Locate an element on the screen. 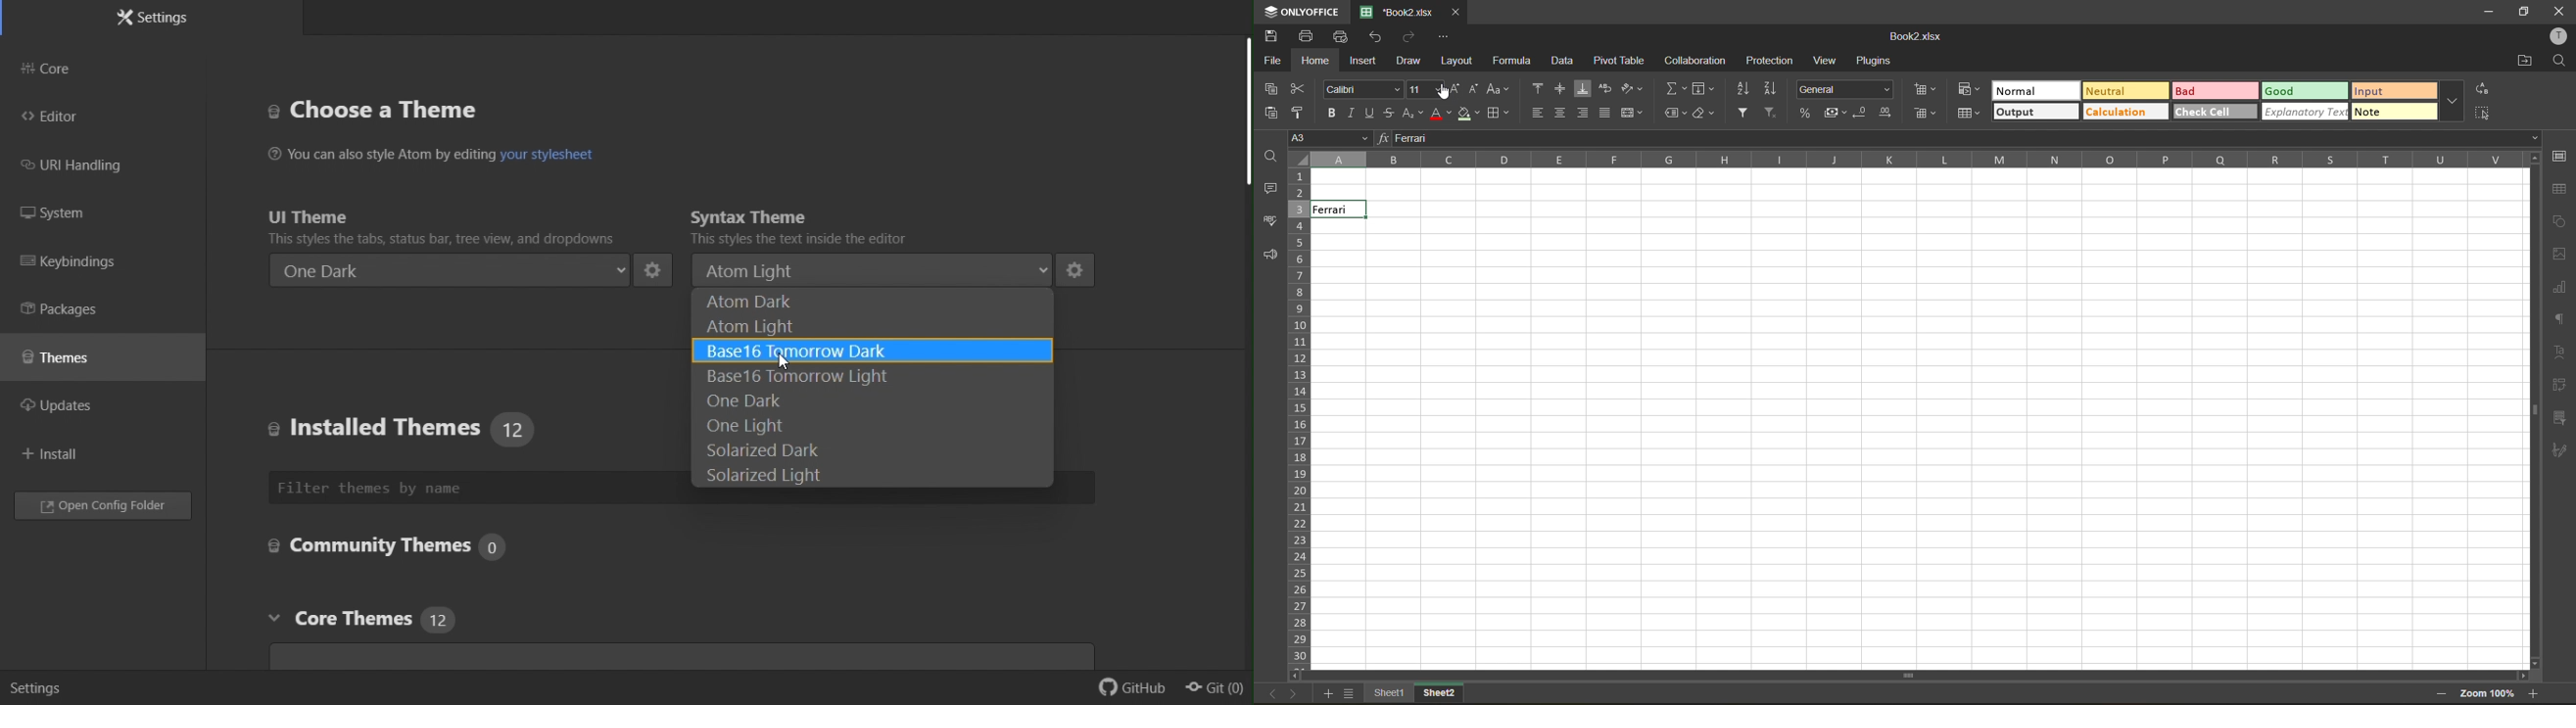 This screenshot has width=2576, height=728. filename is located at coordinates (1912, 38).